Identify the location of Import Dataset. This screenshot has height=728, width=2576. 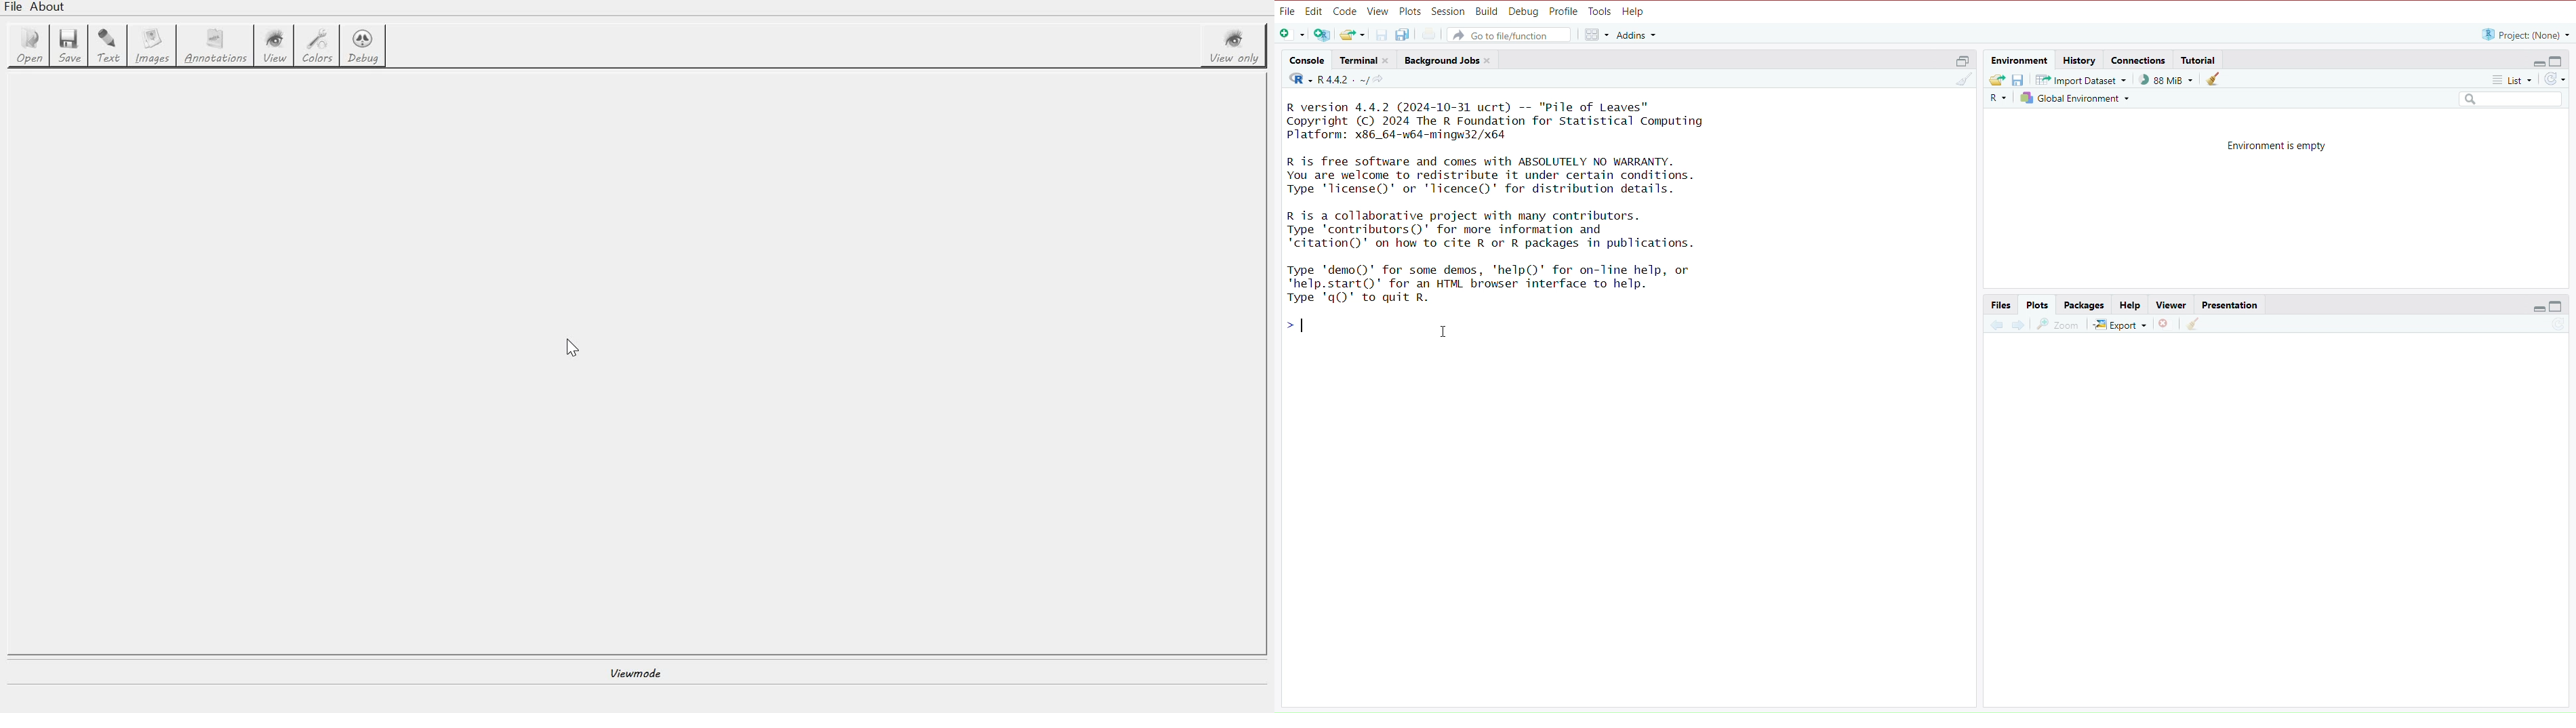
(2078, 79).